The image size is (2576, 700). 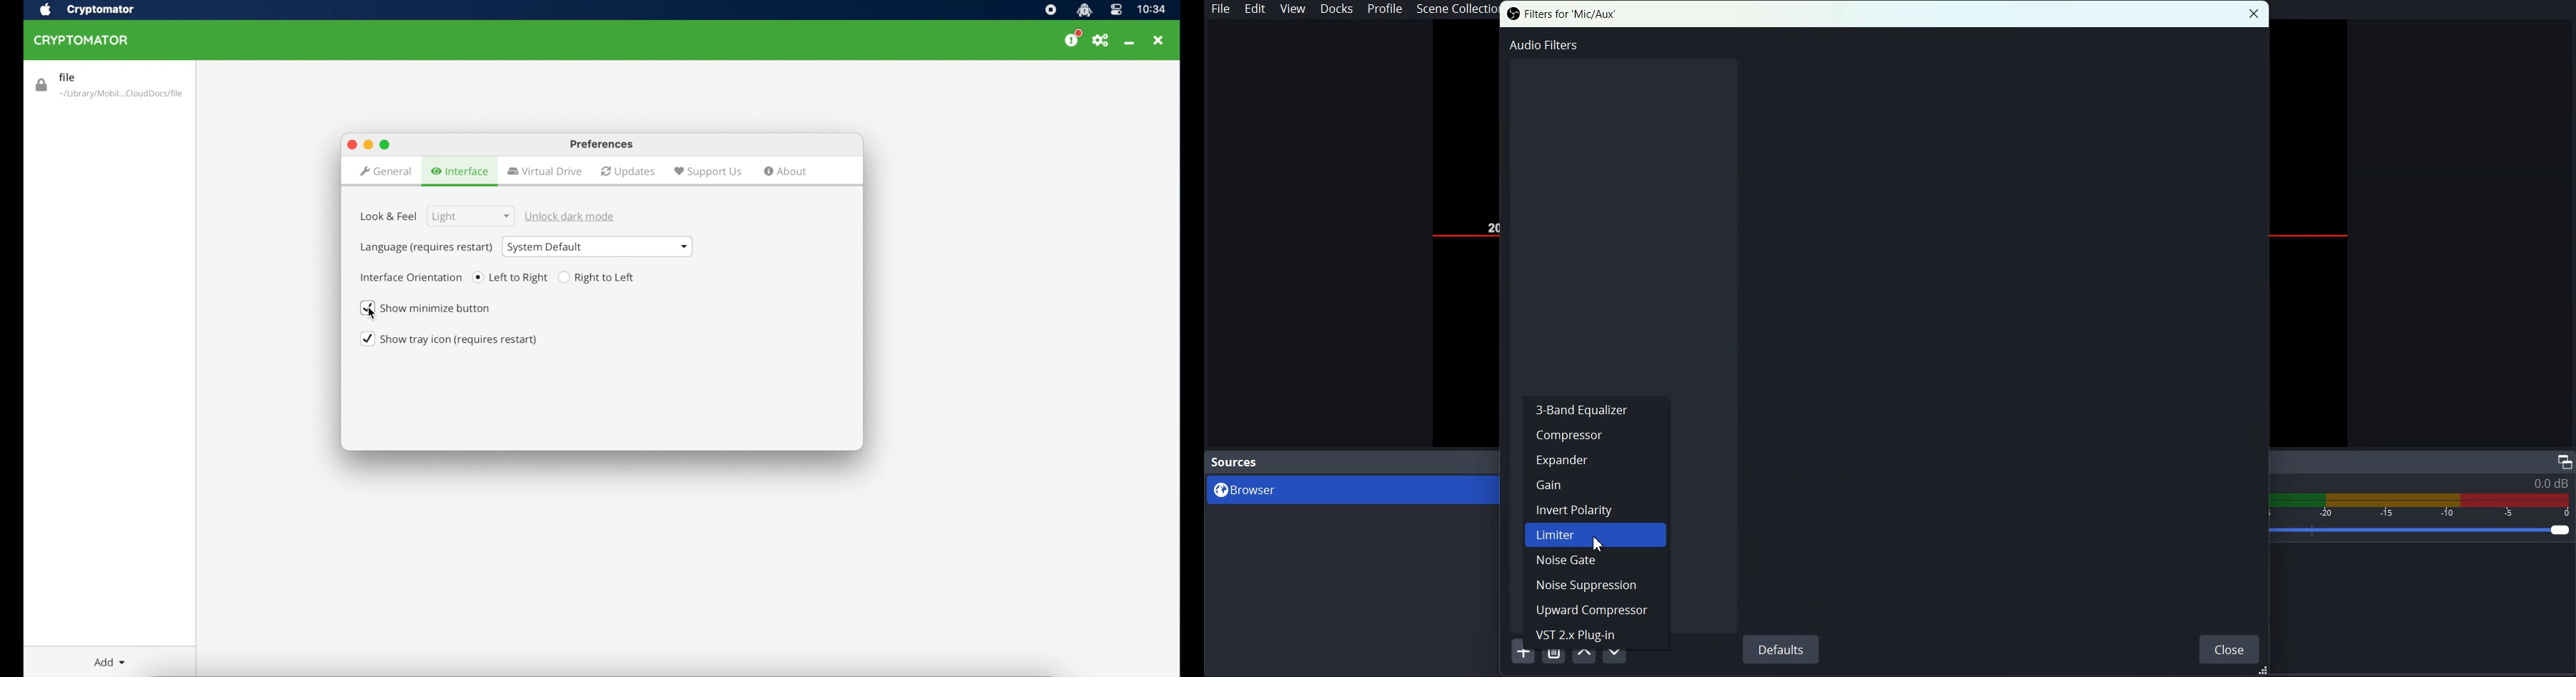 What do you see at coordinates (2550, 483) in the screenshot?
I see `0.0 db` at bounding box center [2550, 483].